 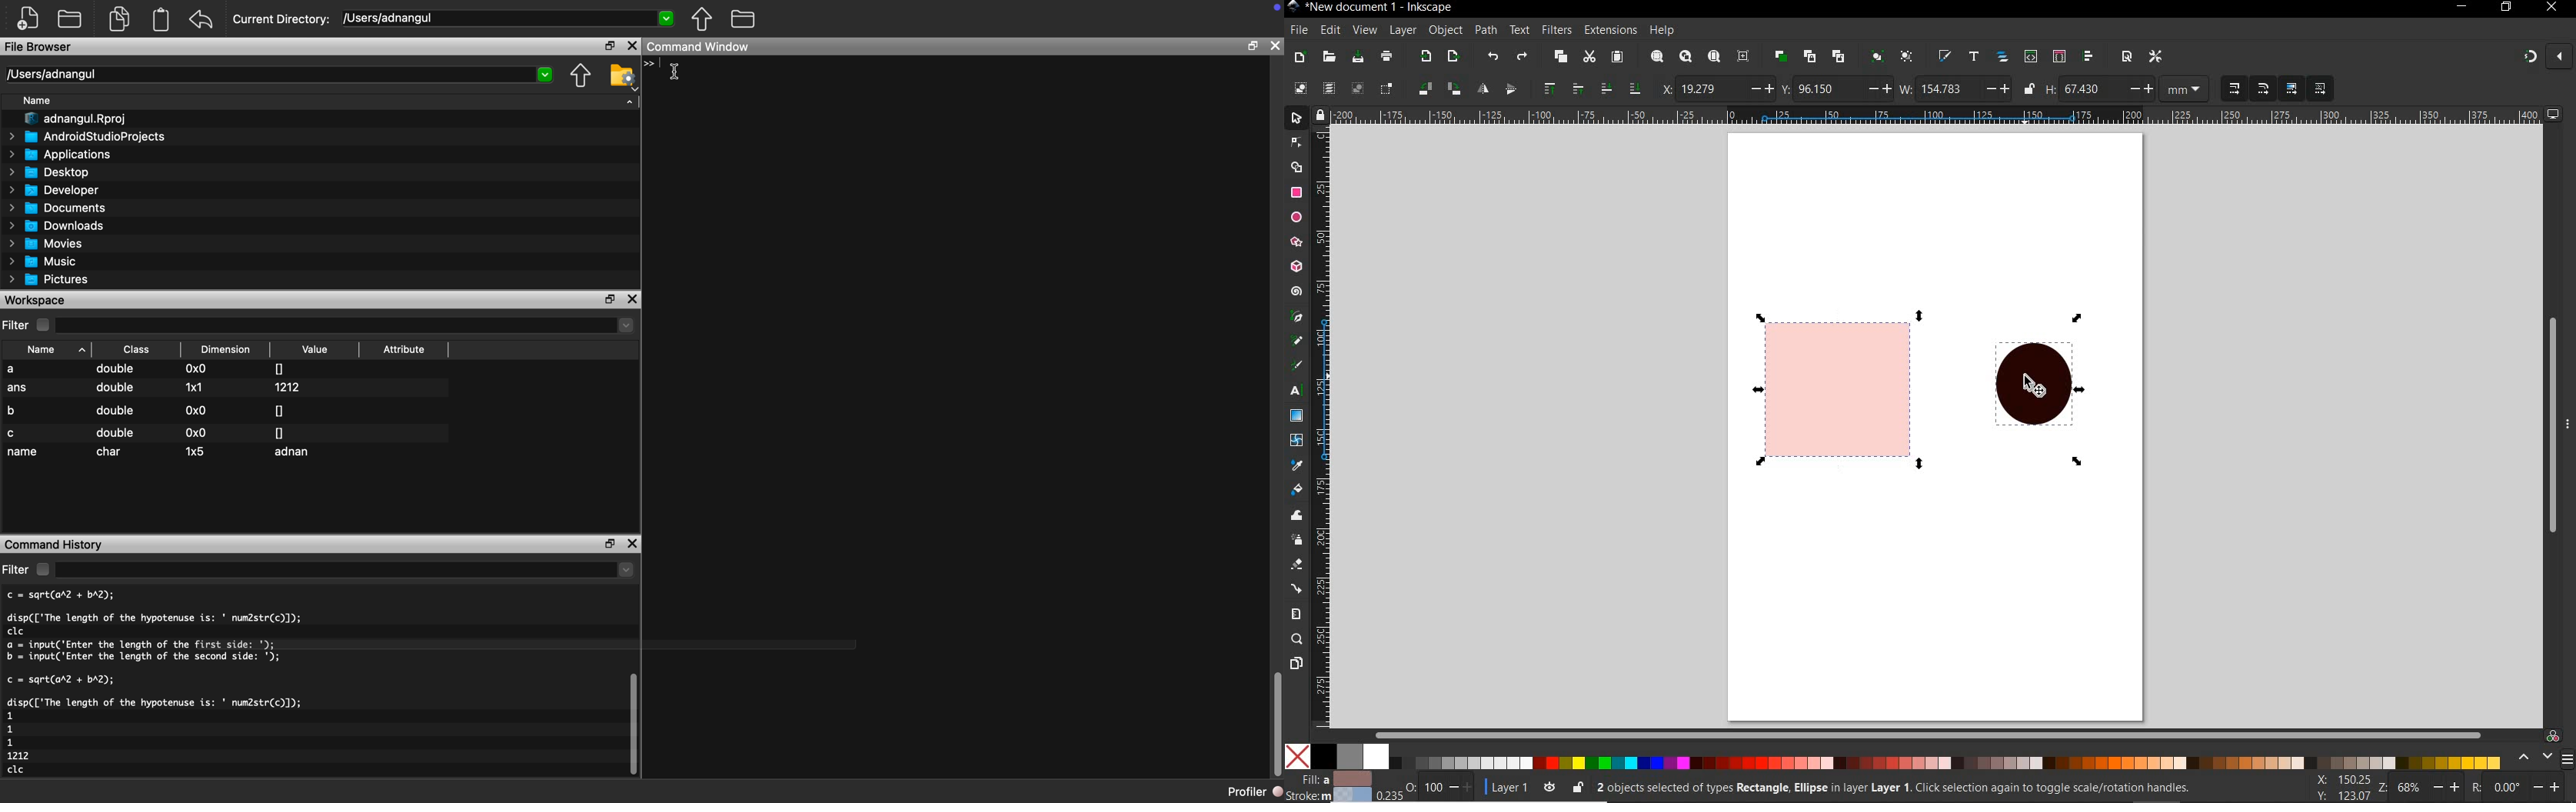 What do you see at coordinates (1912, 790) in the screenshot?
I see `no object selected` at bounding box center [1912, 790].